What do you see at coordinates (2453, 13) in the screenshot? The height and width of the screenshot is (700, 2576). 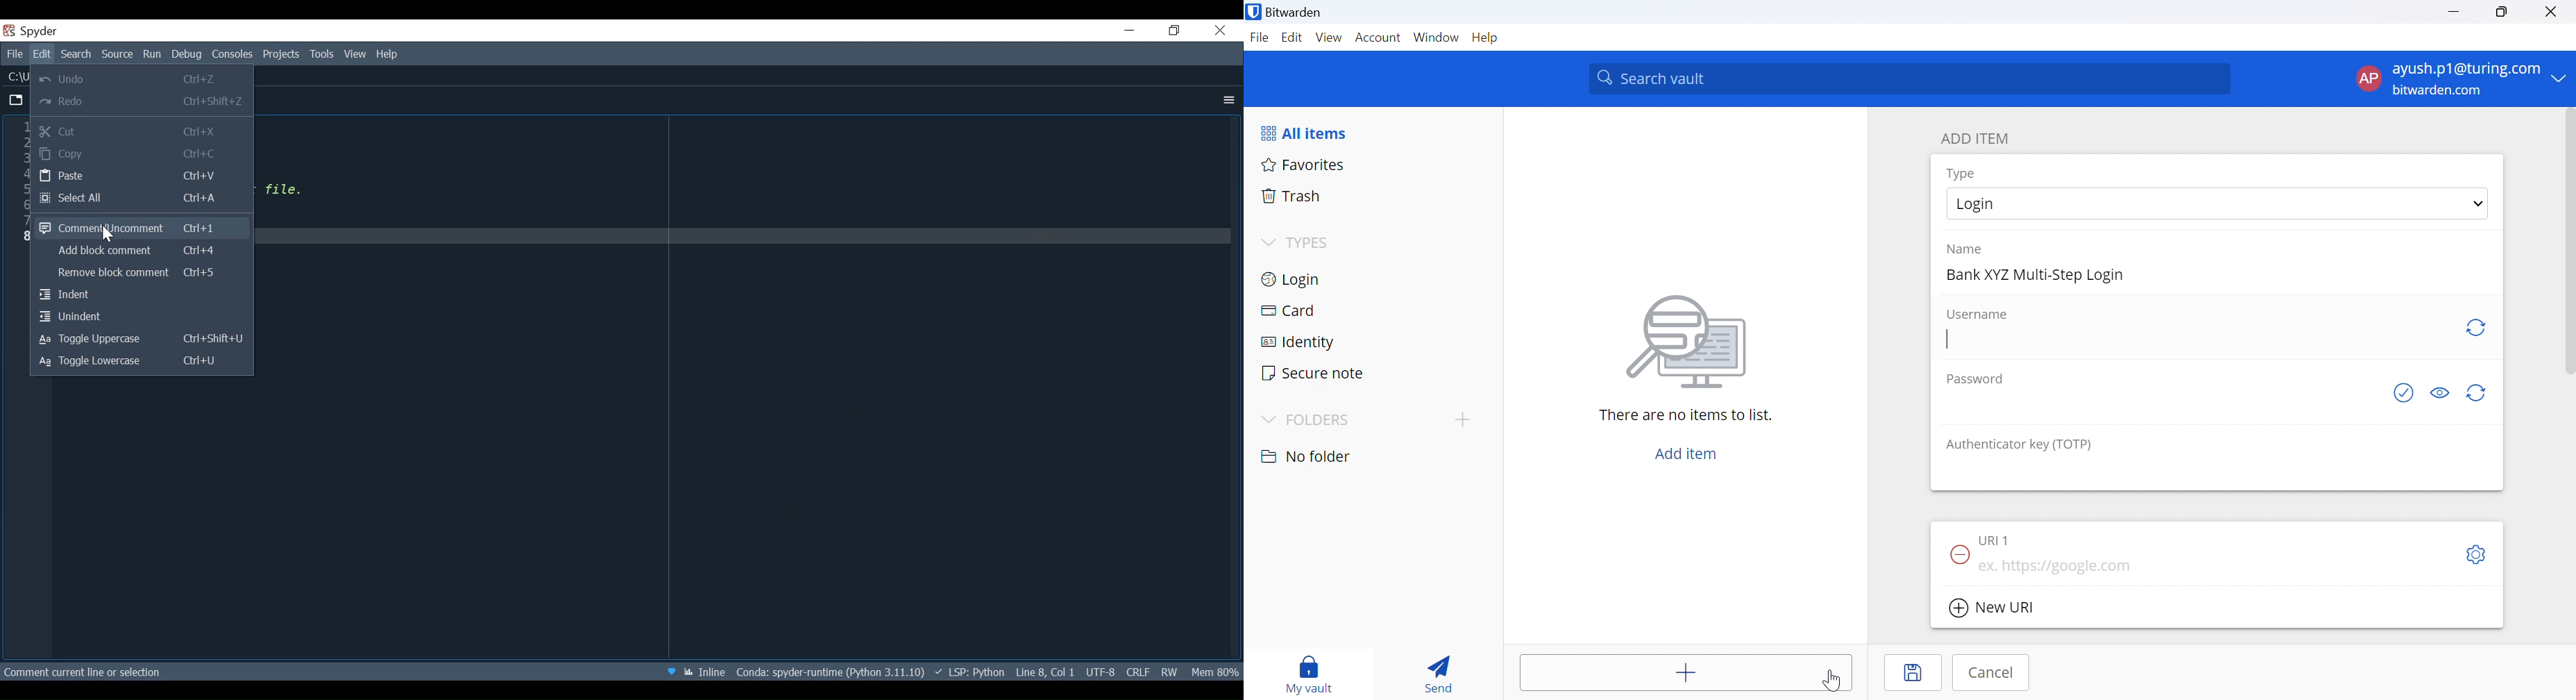 I see `Minimize` at bounding box center [2453, 13].